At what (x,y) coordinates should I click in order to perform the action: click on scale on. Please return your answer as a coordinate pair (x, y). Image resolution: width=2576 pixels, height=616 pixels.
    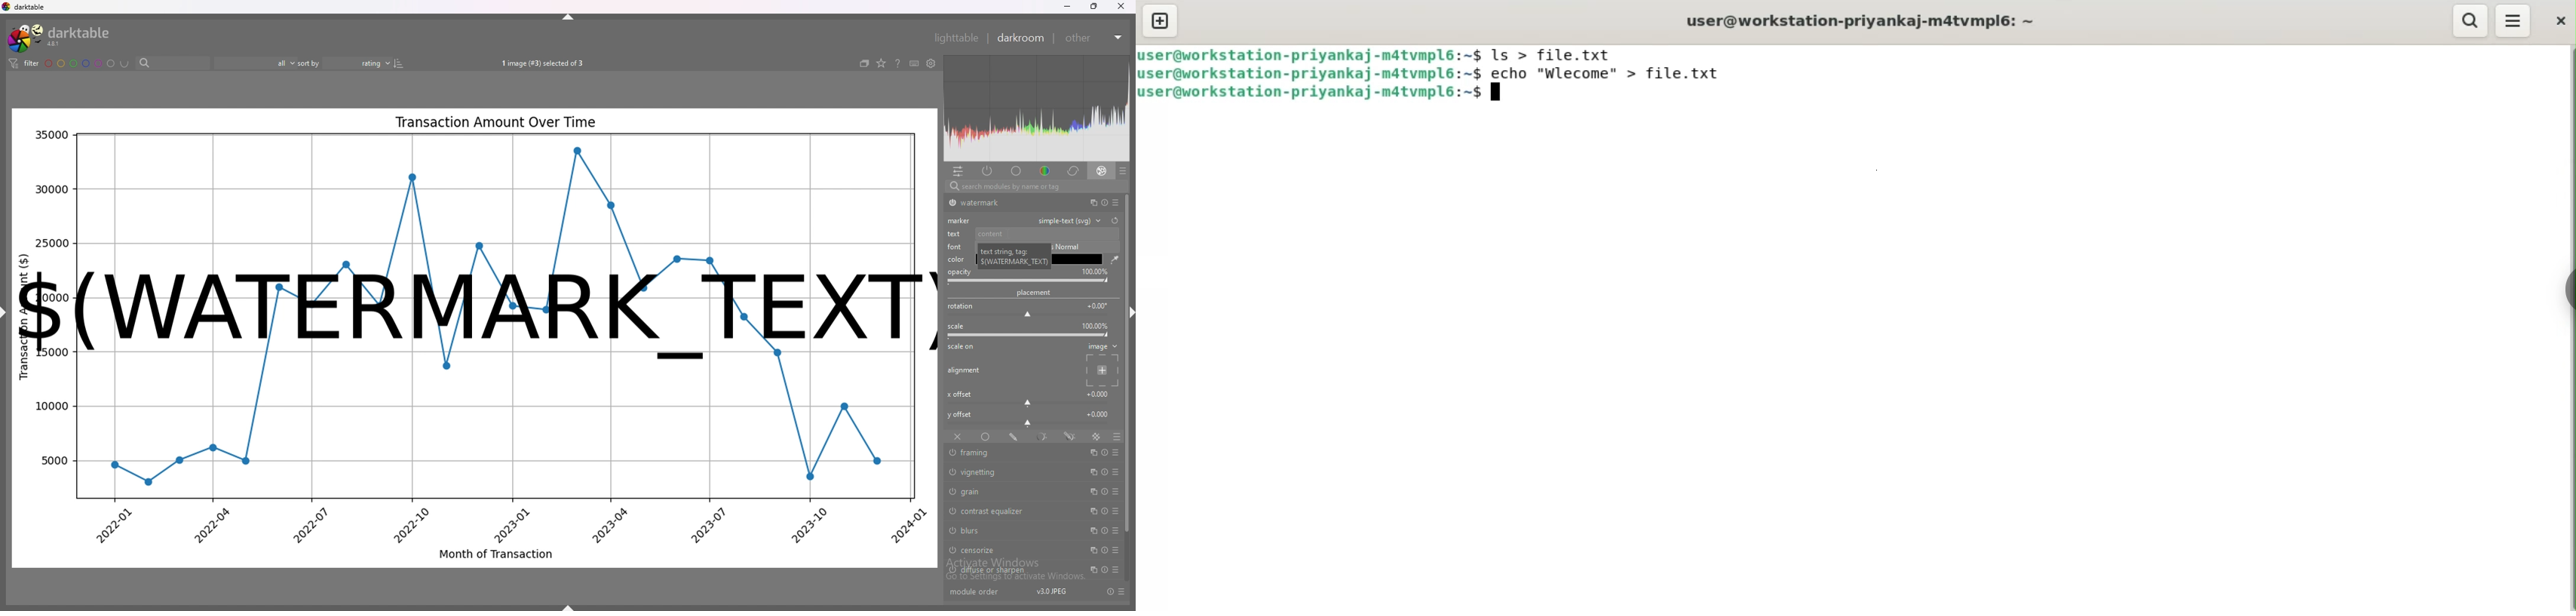
    Looking at the image, I should click on (962, 348).